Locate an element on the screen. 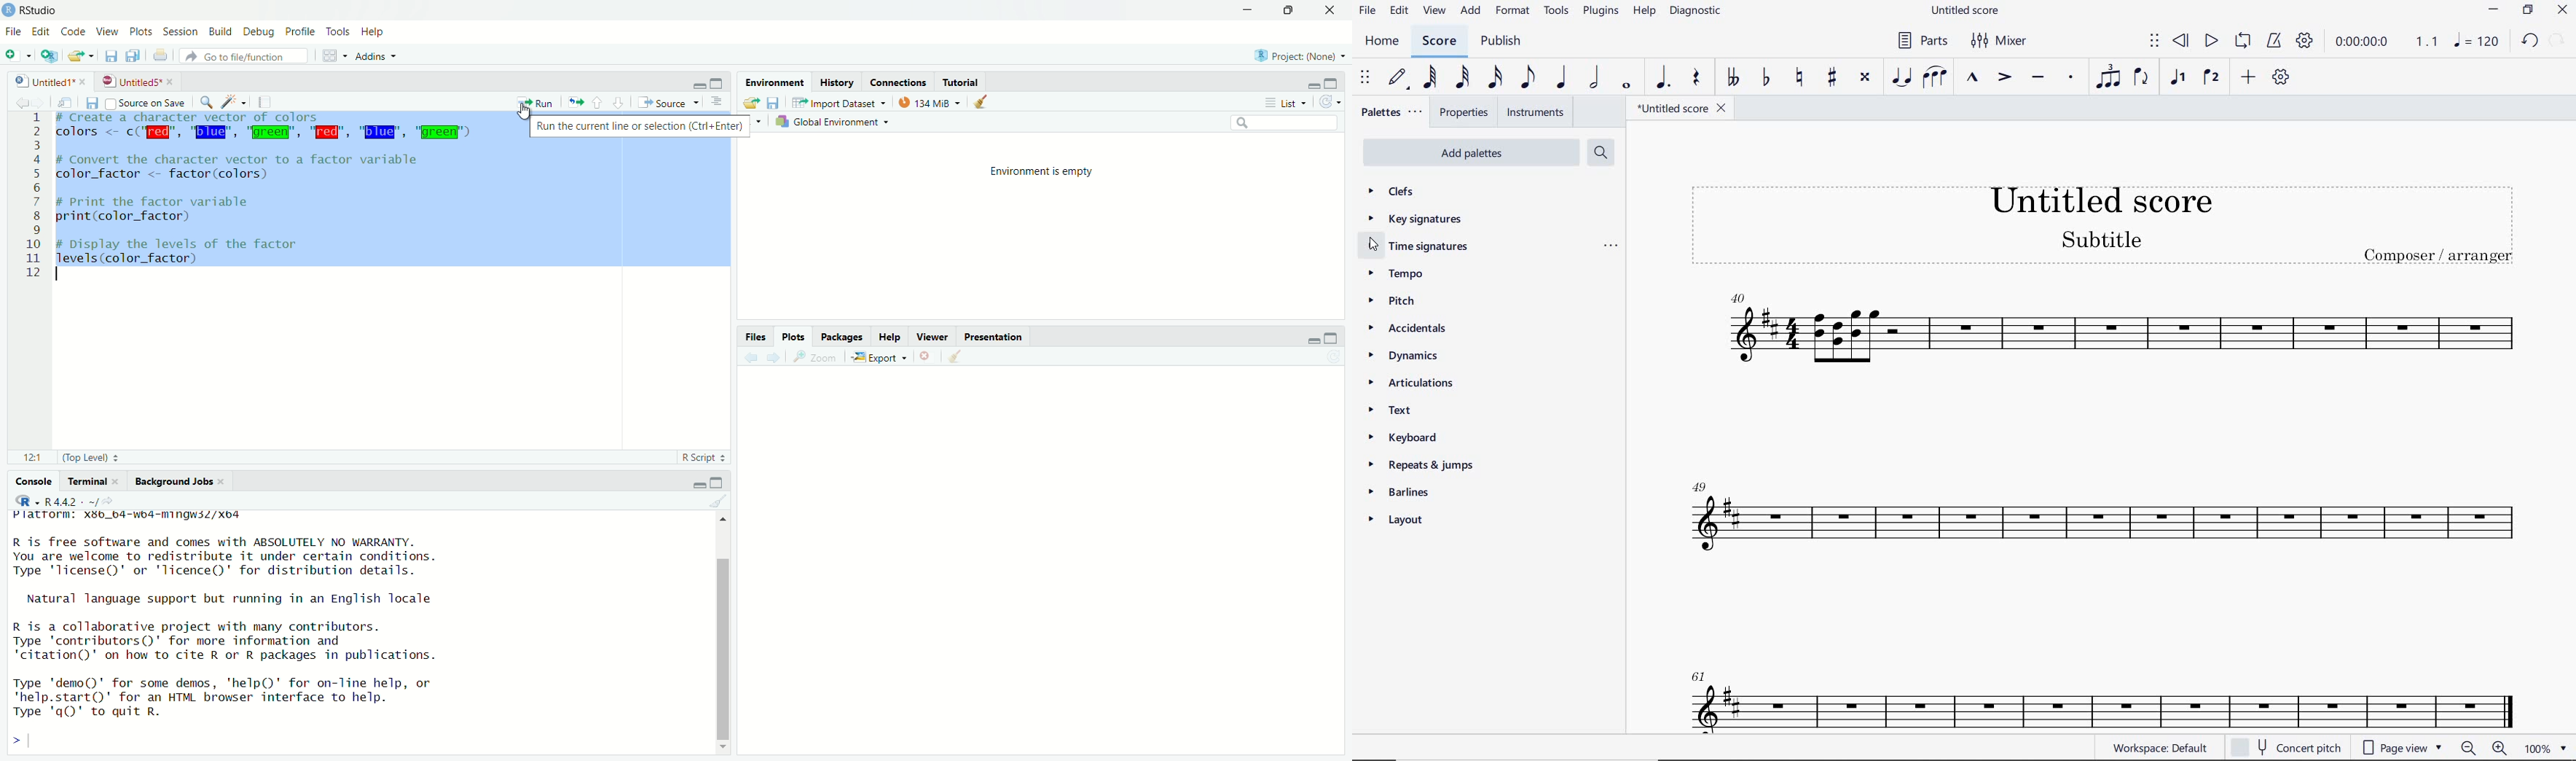 The image size is (2576, 784). Plots is located at coordinates (794, 334).